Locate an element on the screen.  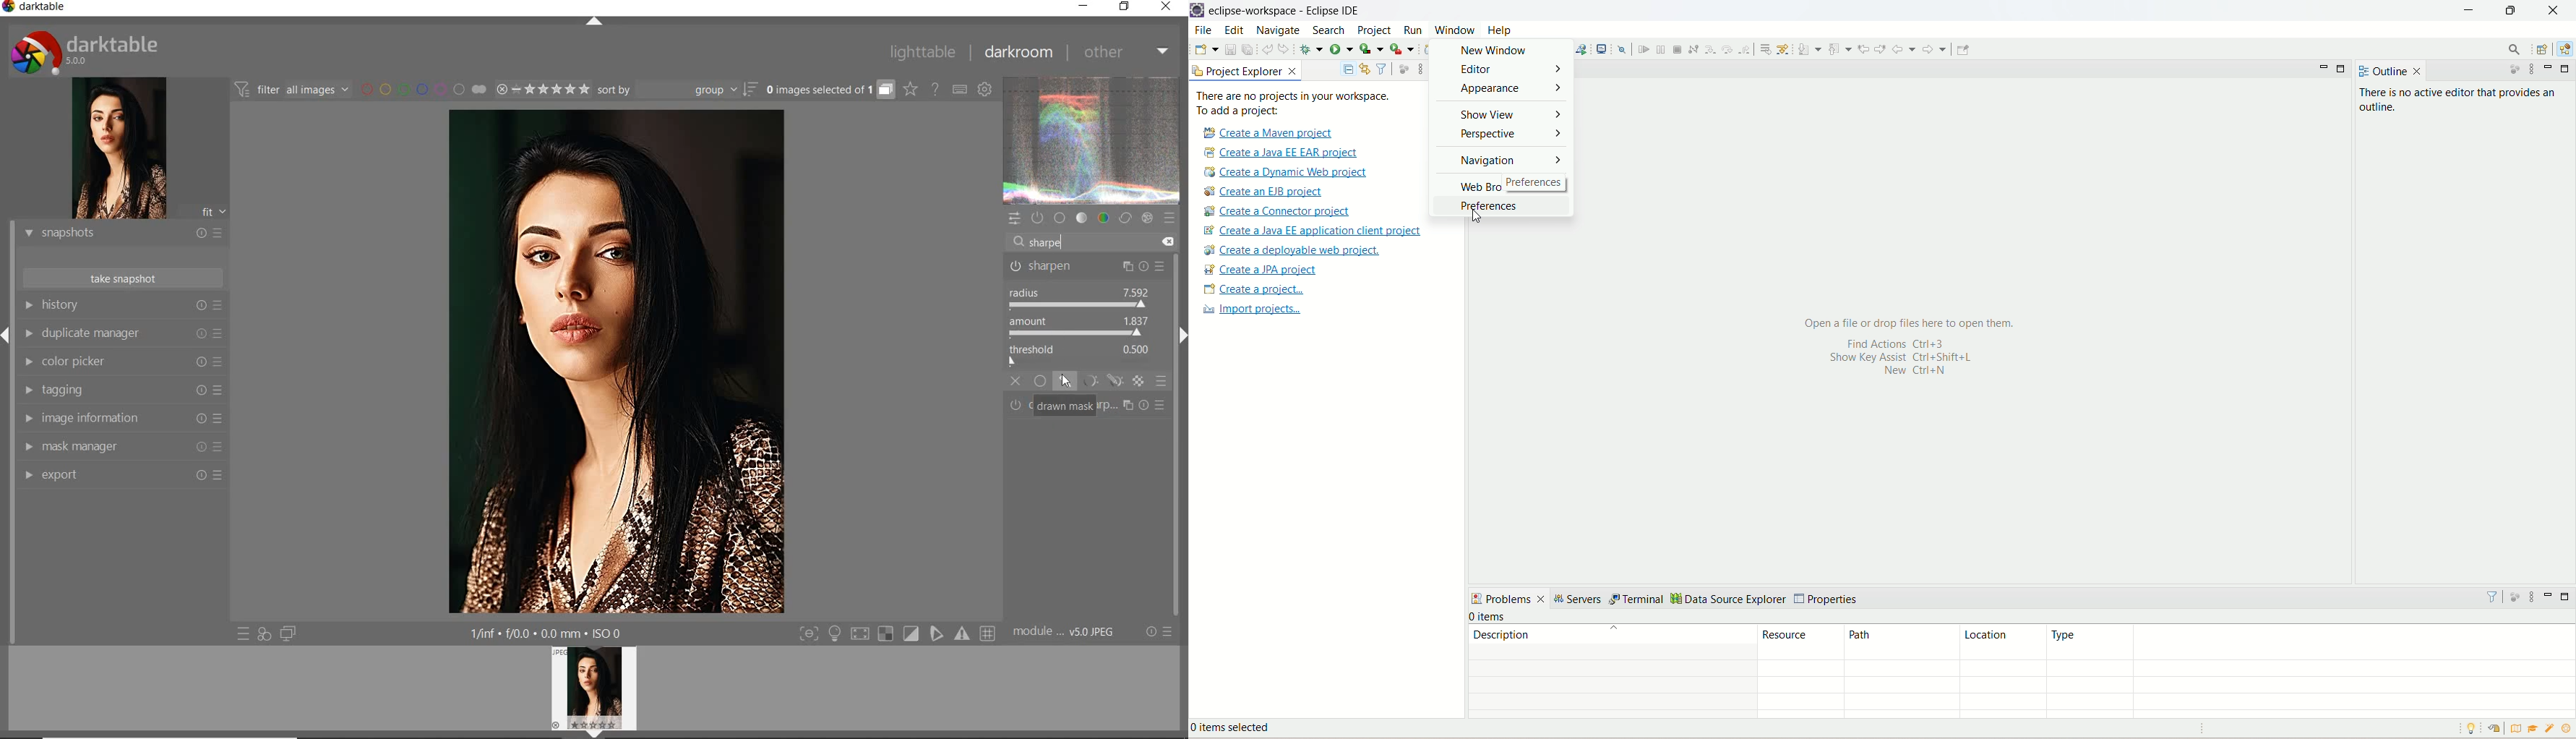
MINIMIZE is located at coordinates (1084, 7).